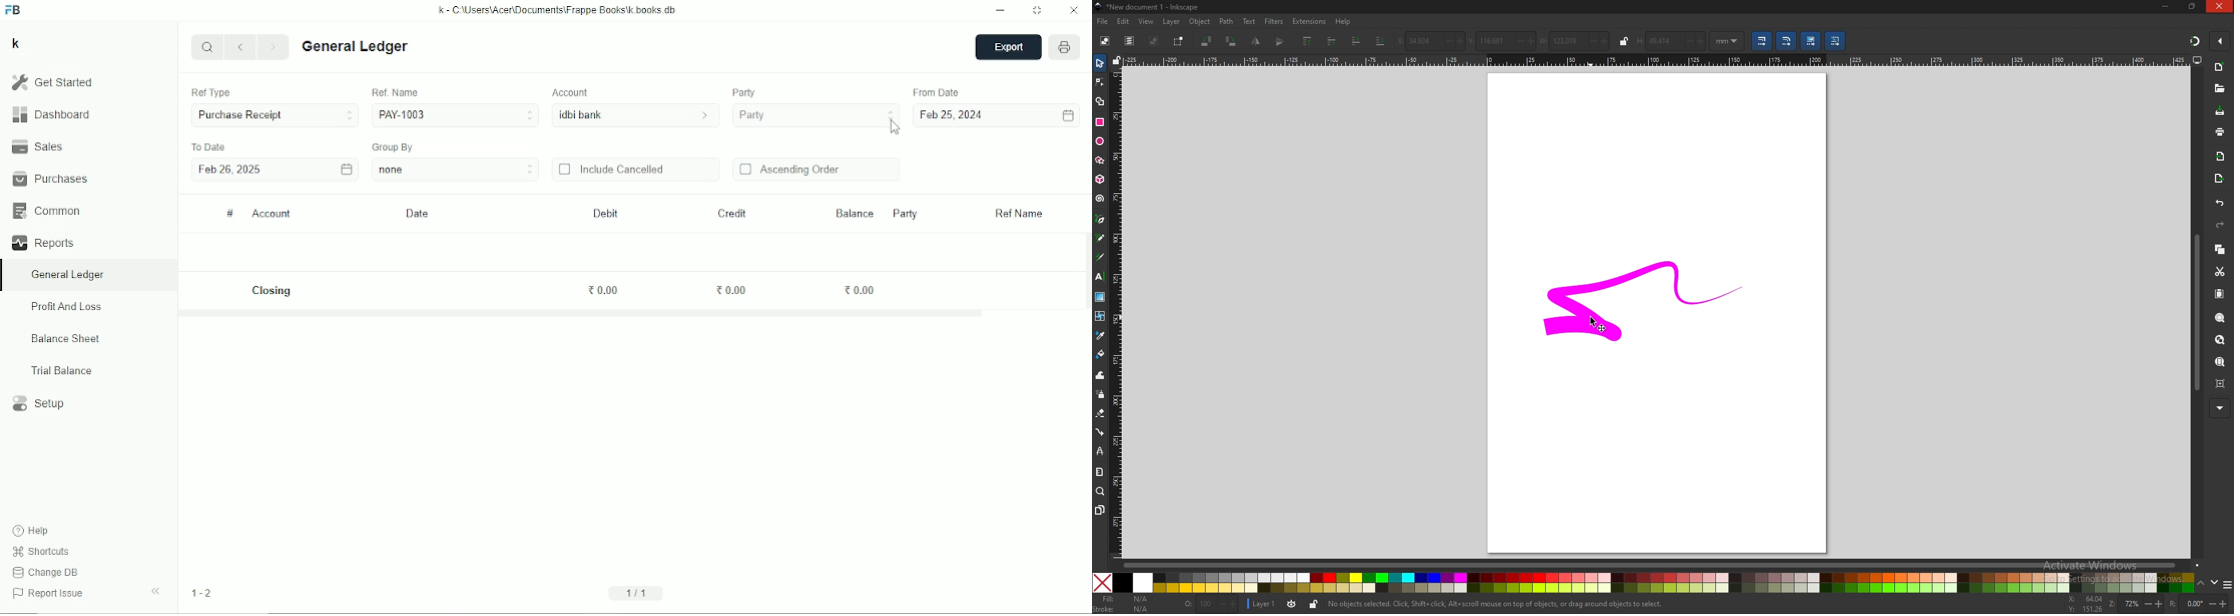 This screenshot has width=2240, height=616. I want to click on Previous, so click(242, 48).